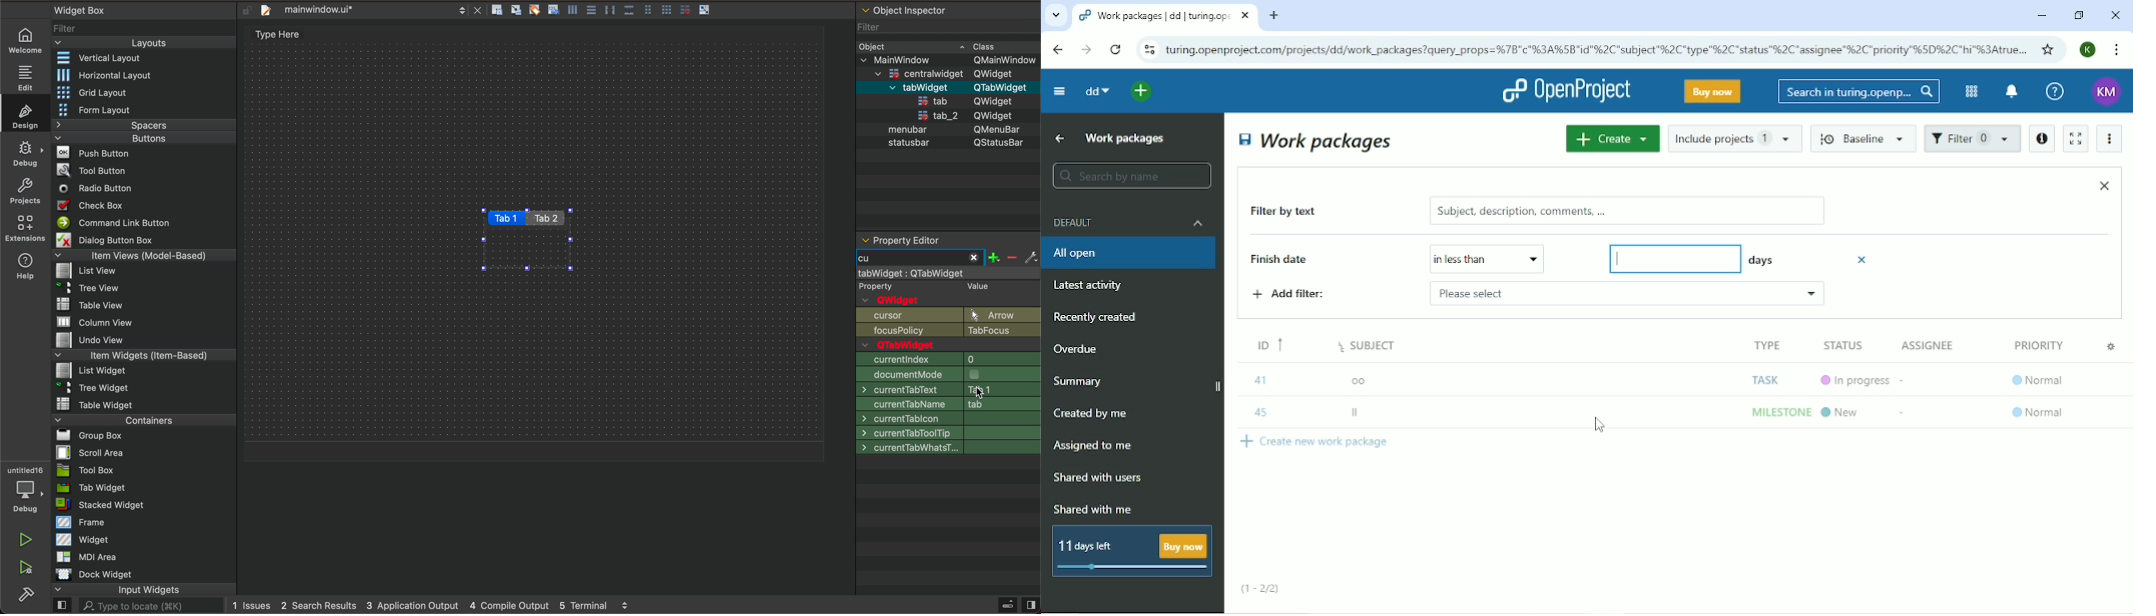 The width and height of the screenshot is (2156, 616). What do you see at coordinates (1015, 605) in the screenshot?
I see `close sidebar` at bounding box center [1015, 605].